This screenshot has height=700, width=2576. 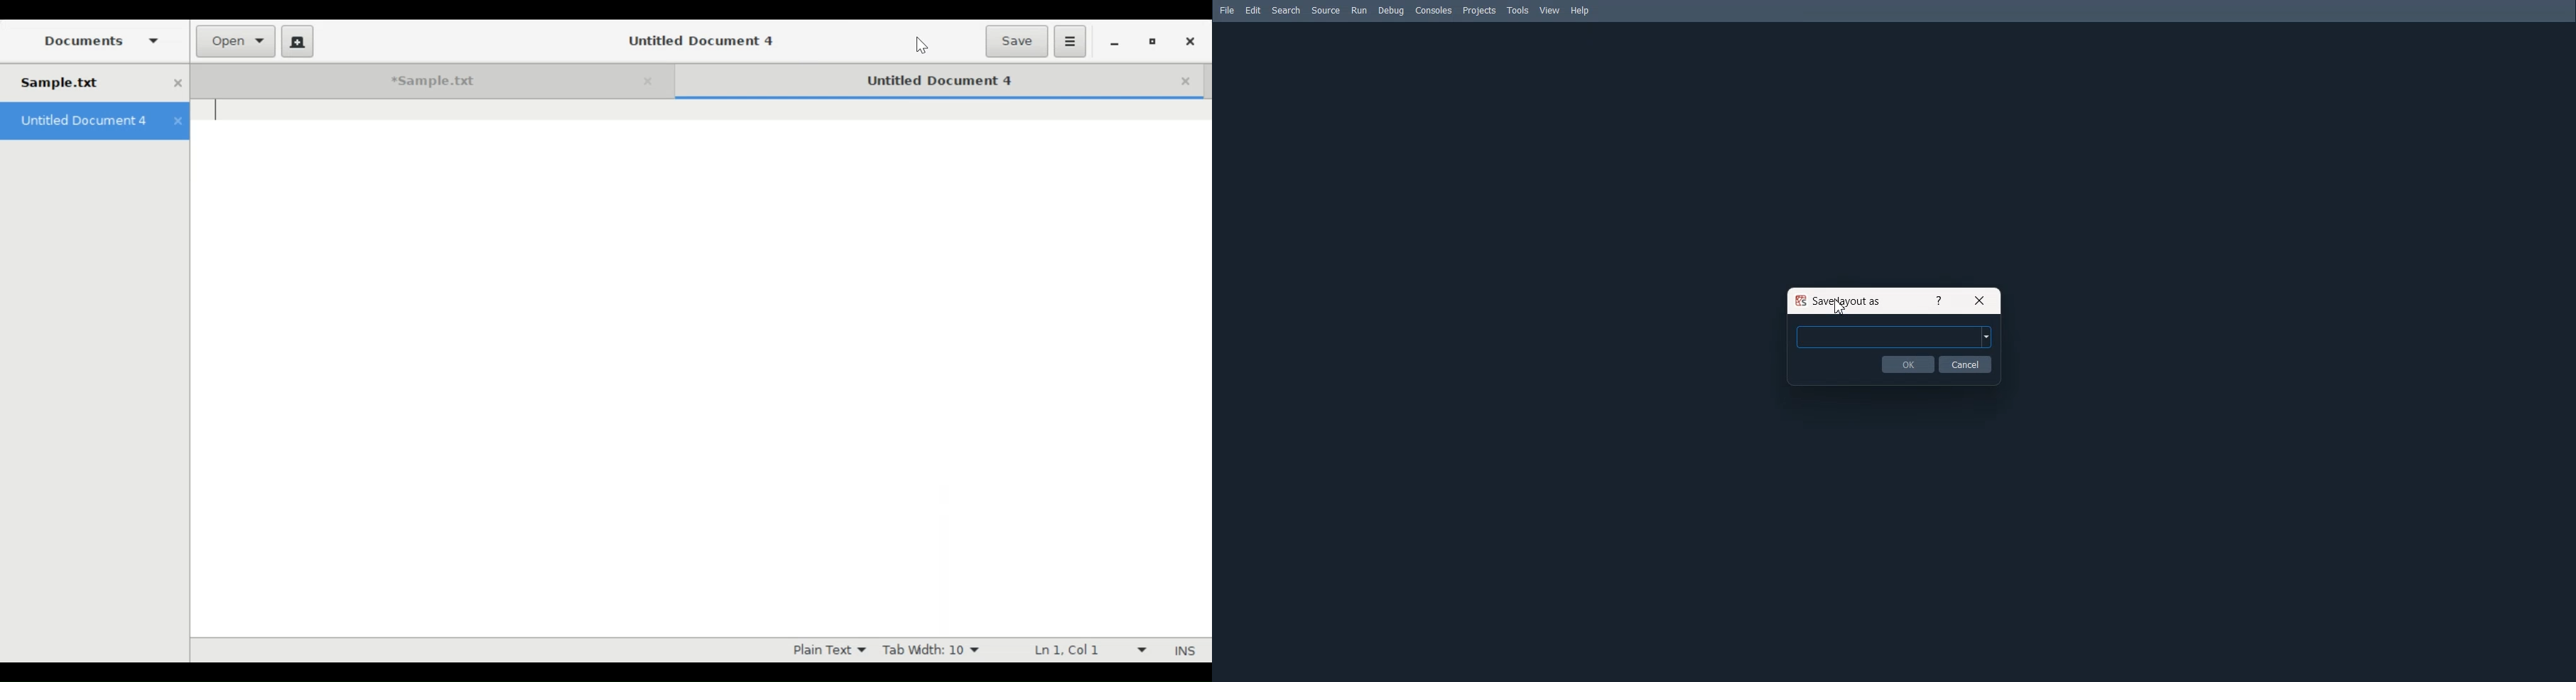 What do you see at coordinates (104, 40) in the screenshot?
I see `Documents` at bounding box center [104, 40].